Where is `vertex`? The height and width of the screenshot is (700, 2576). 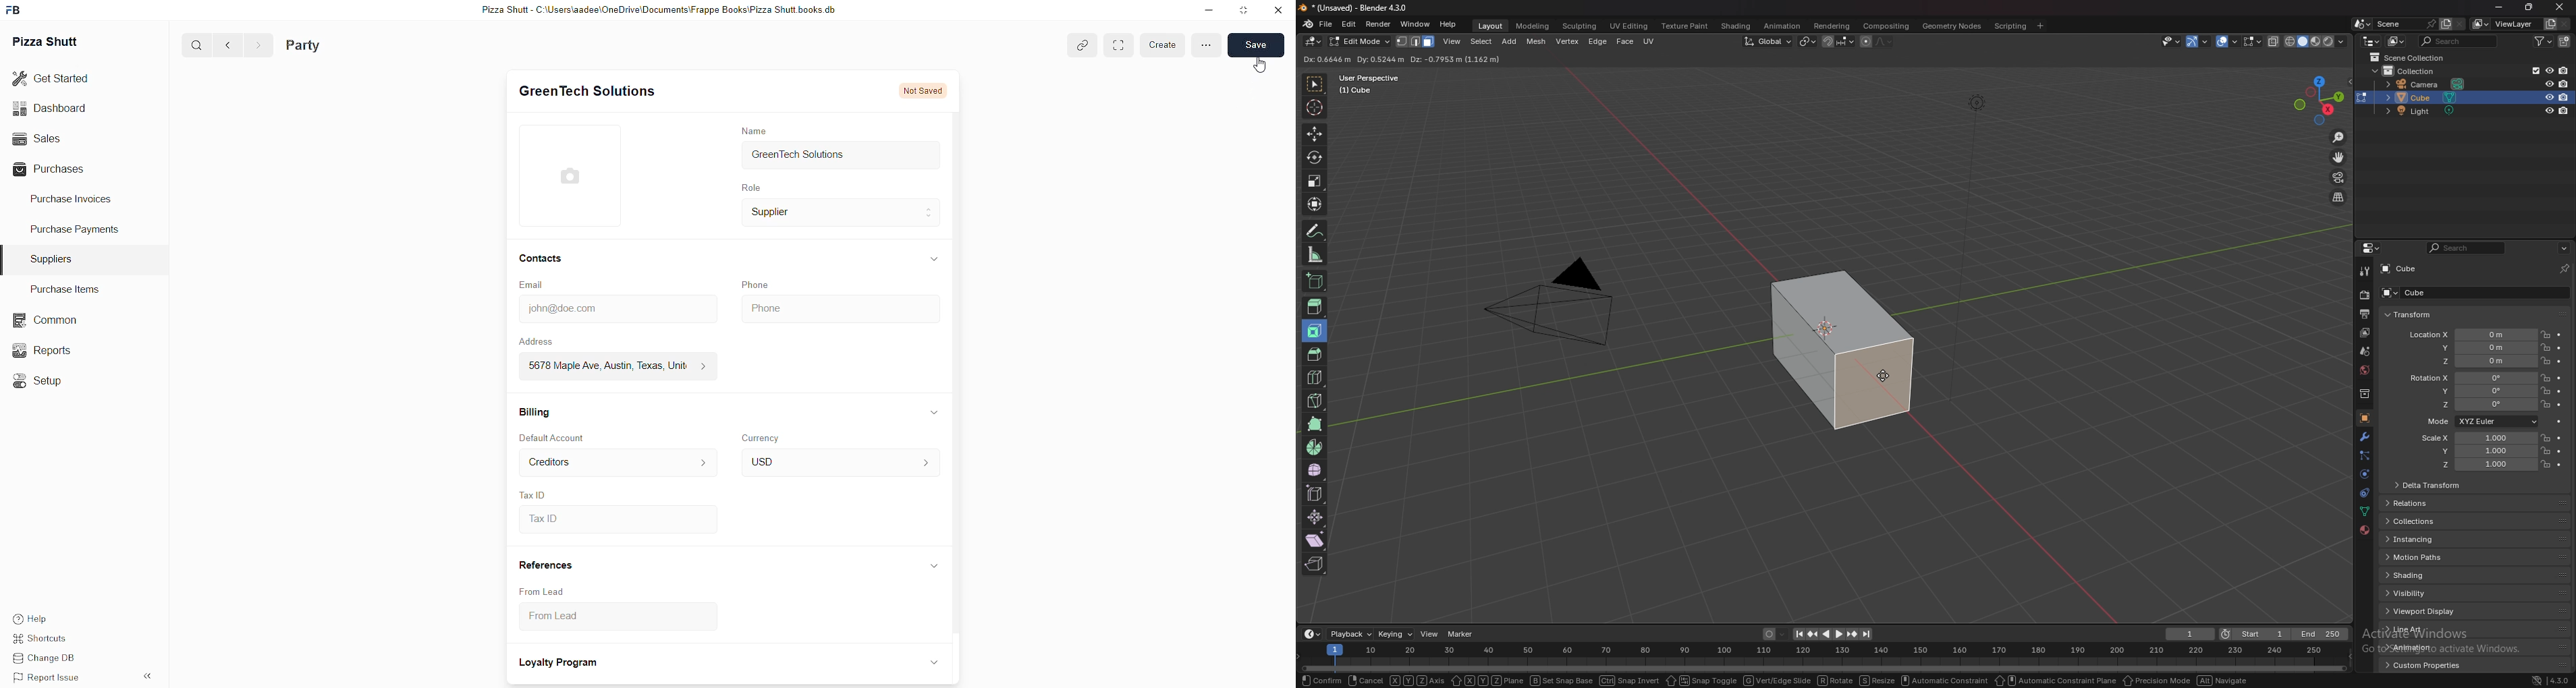 vertex is located at coordinates (1567, 41).